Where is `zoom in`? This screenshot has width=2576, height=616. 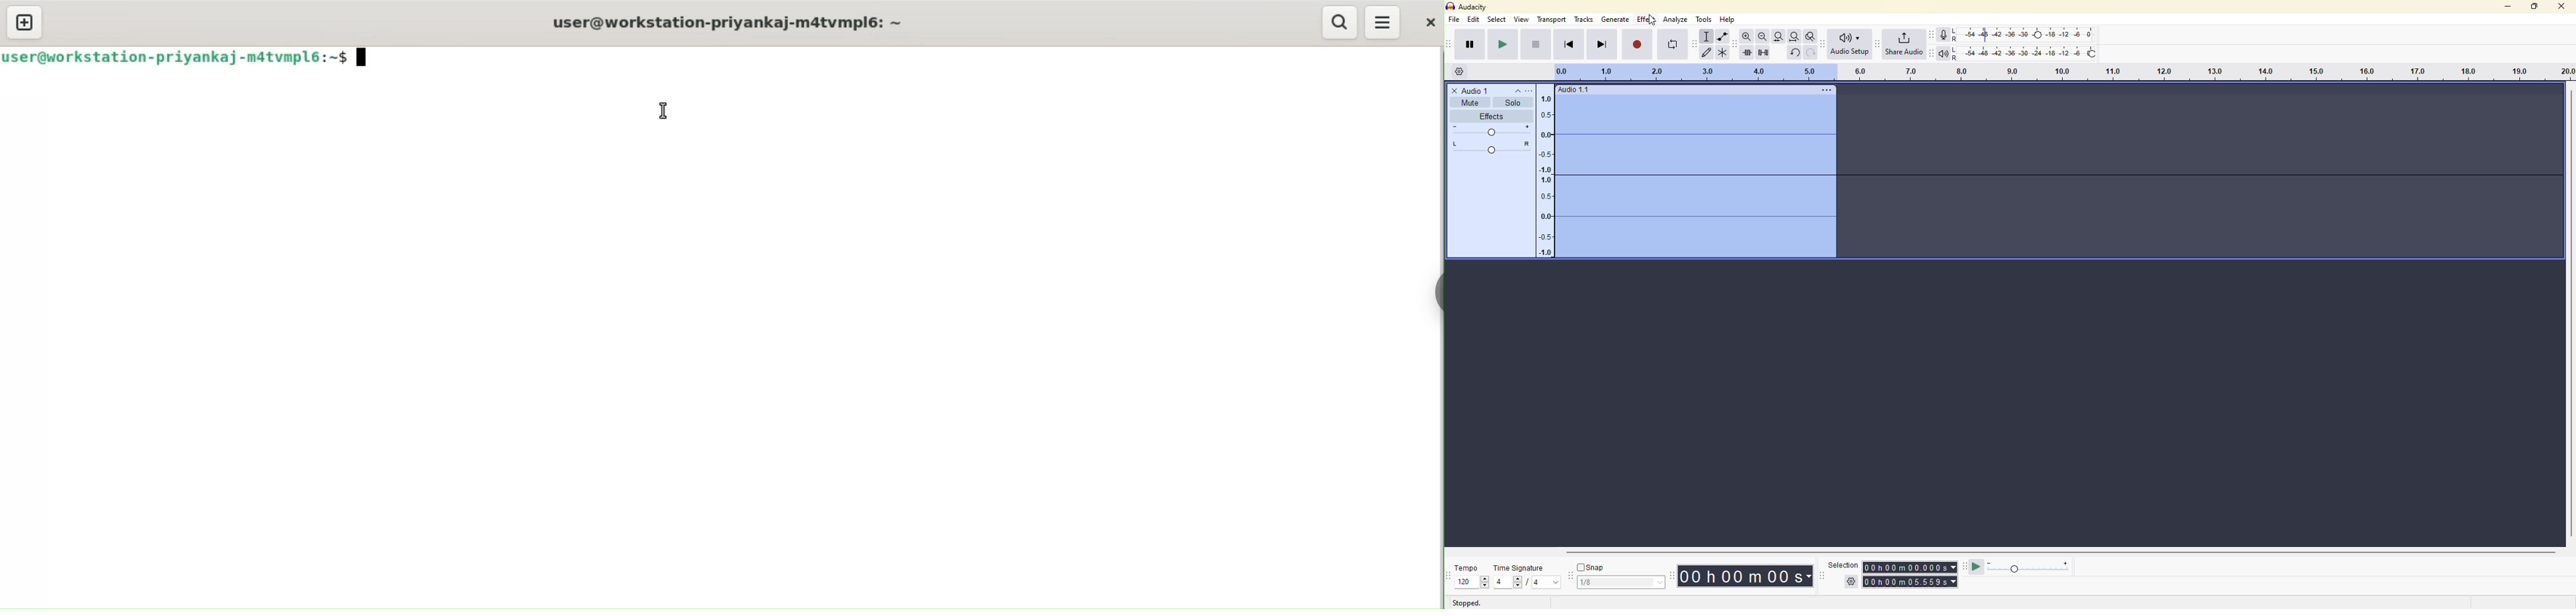
zoom in is located at coordinates (1744, 37).